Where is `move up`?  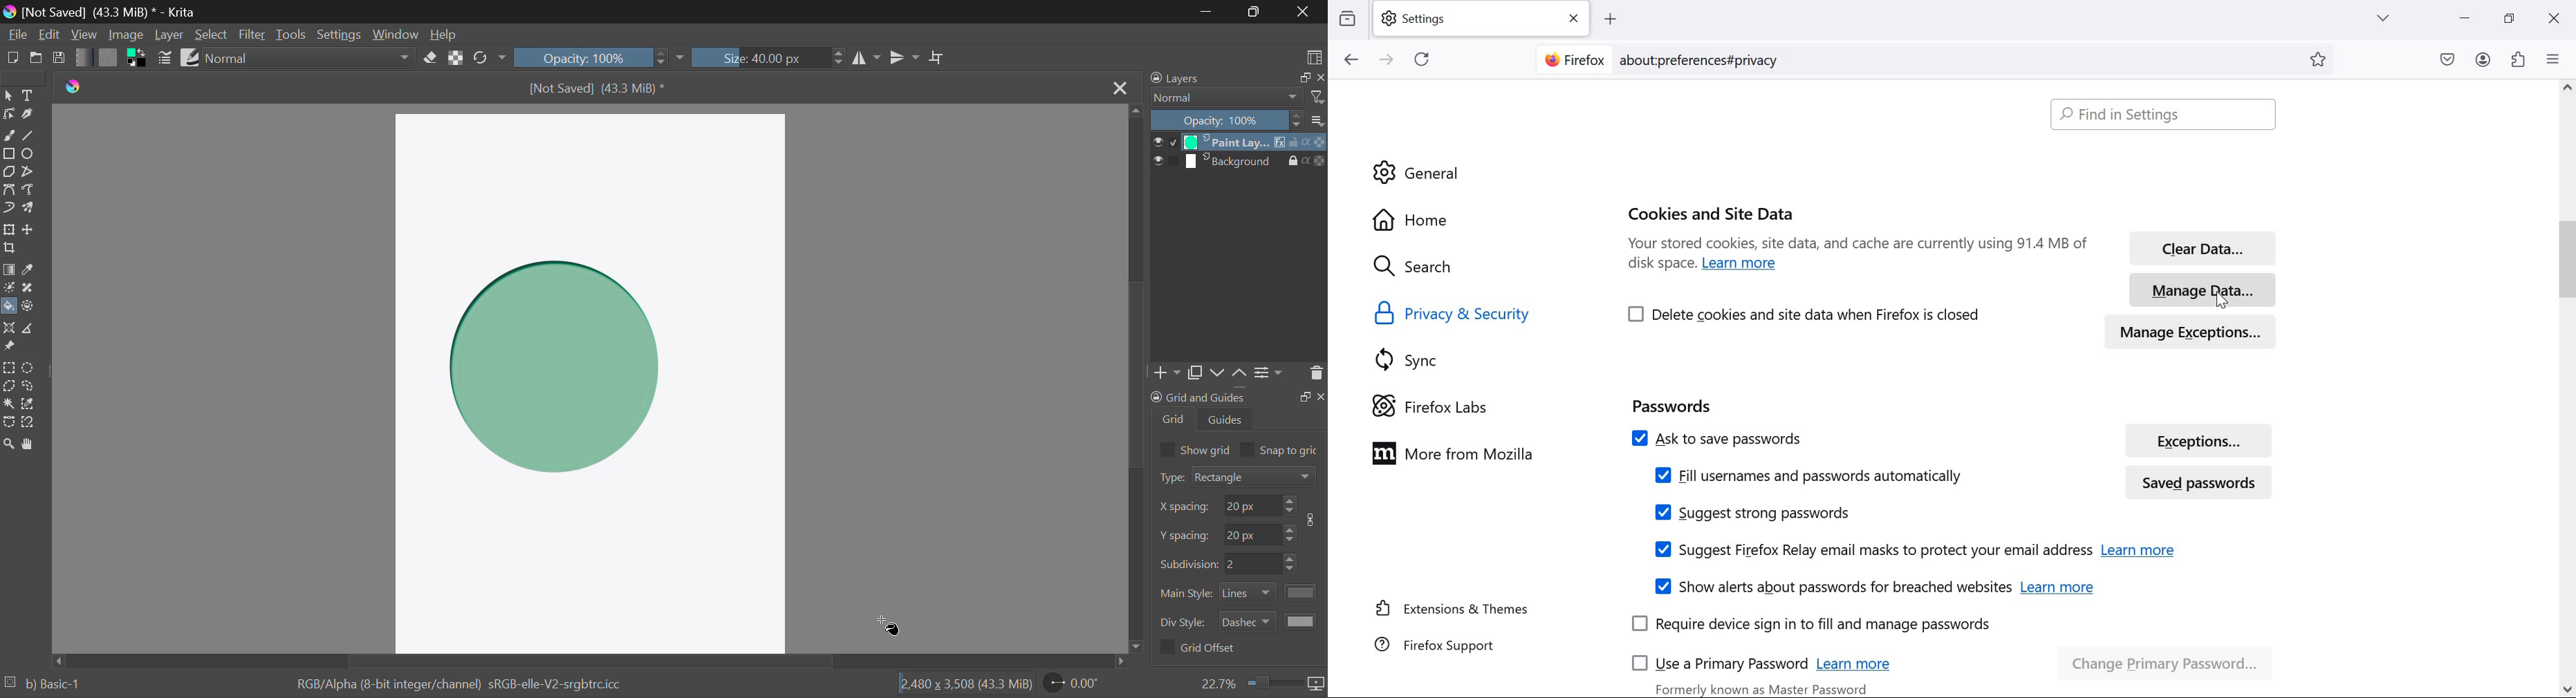
move up is located at coordinates (1136, 109).